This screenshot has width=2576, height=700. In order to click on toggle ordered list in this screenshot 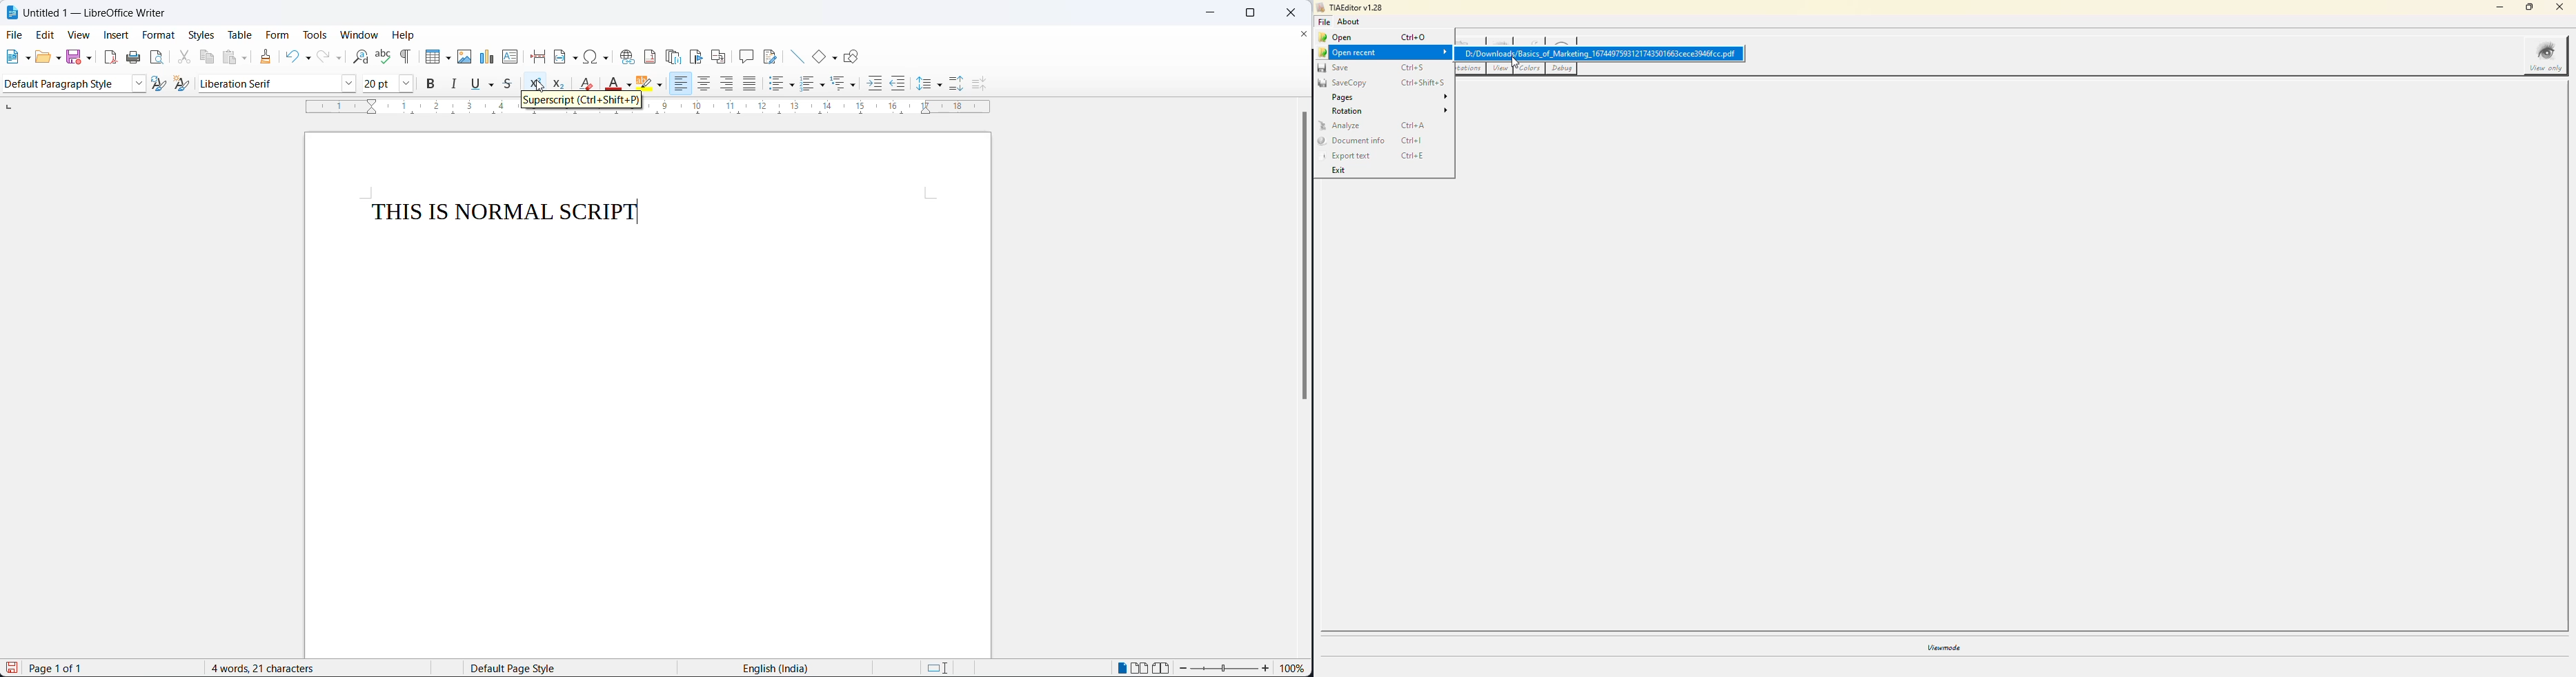, I will do `click(807, 83)`.